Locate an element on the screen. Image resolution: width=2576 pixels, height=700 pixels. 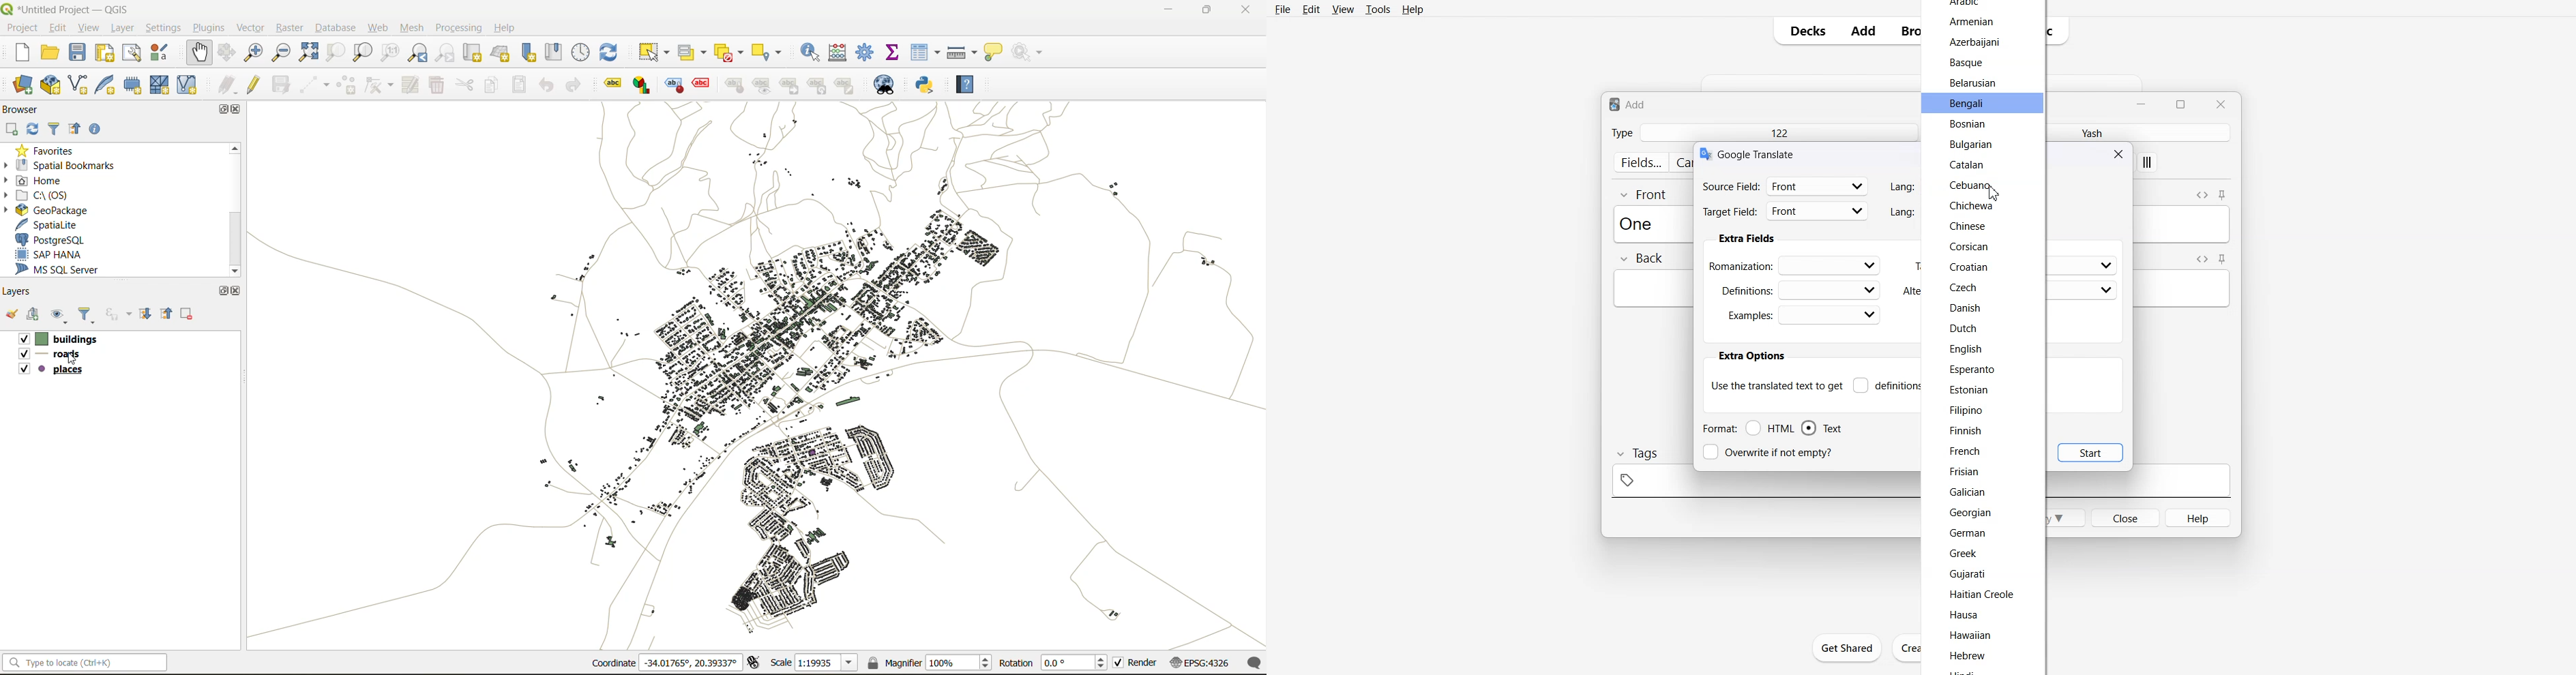
‘Georgian is located at coordinates (1972, 513).